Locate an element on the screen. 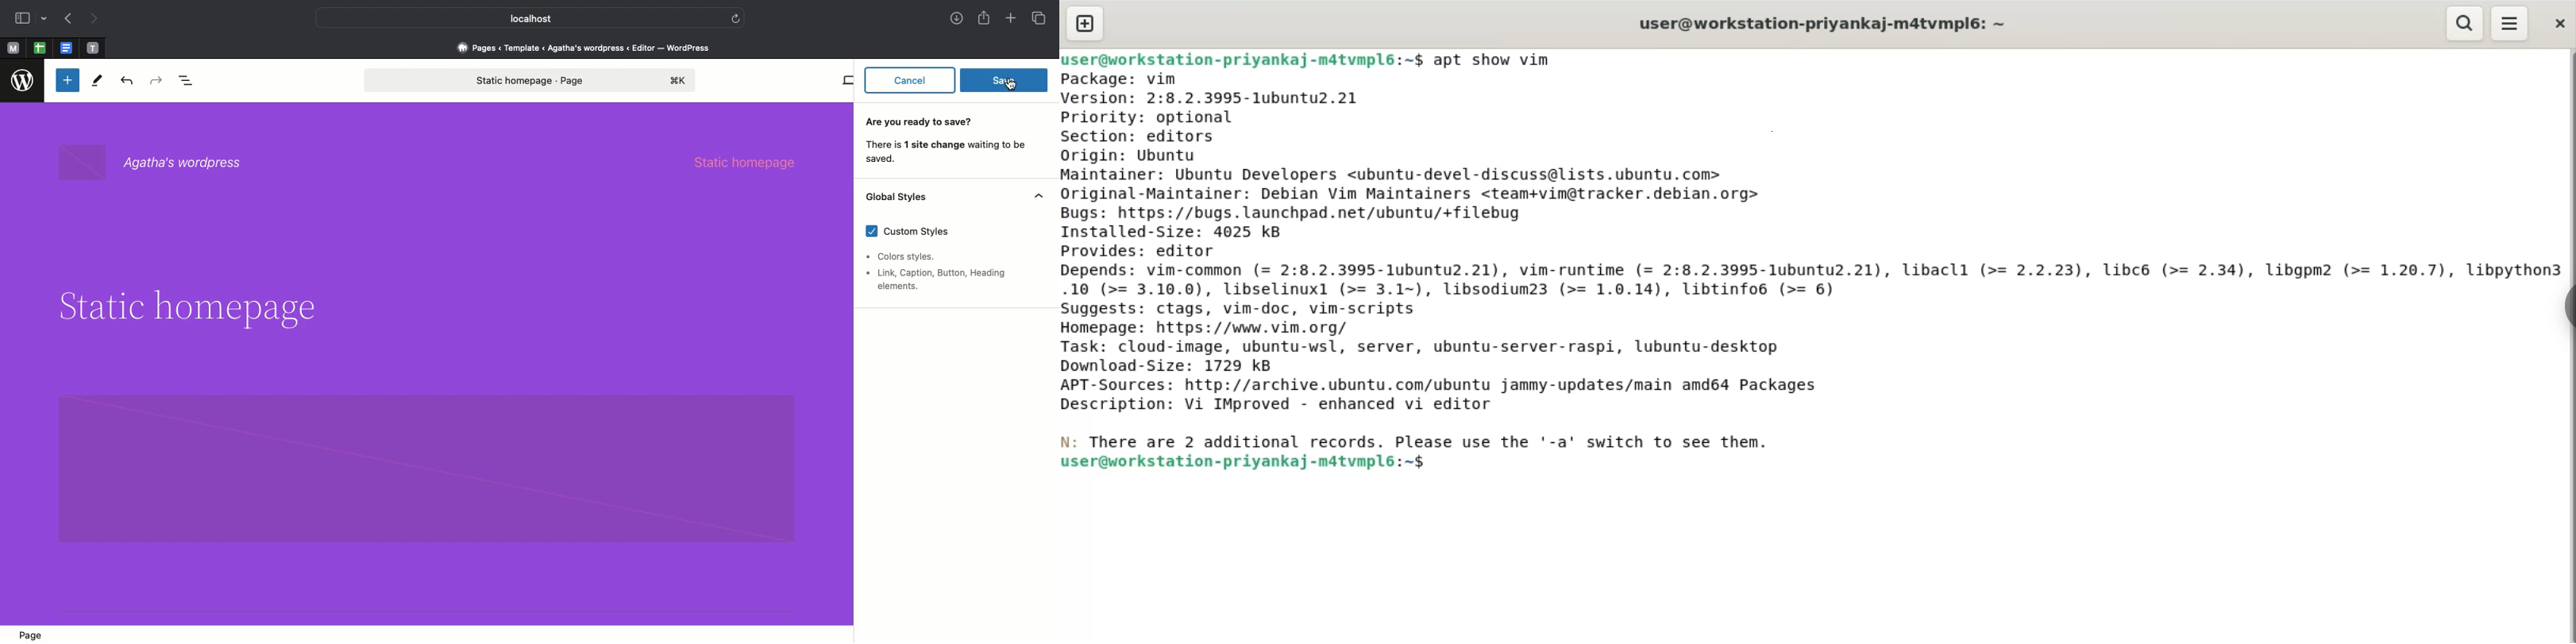 The height and width of the screenshot is (644, 2576). wordpress name is located at coordinates (159, 163).